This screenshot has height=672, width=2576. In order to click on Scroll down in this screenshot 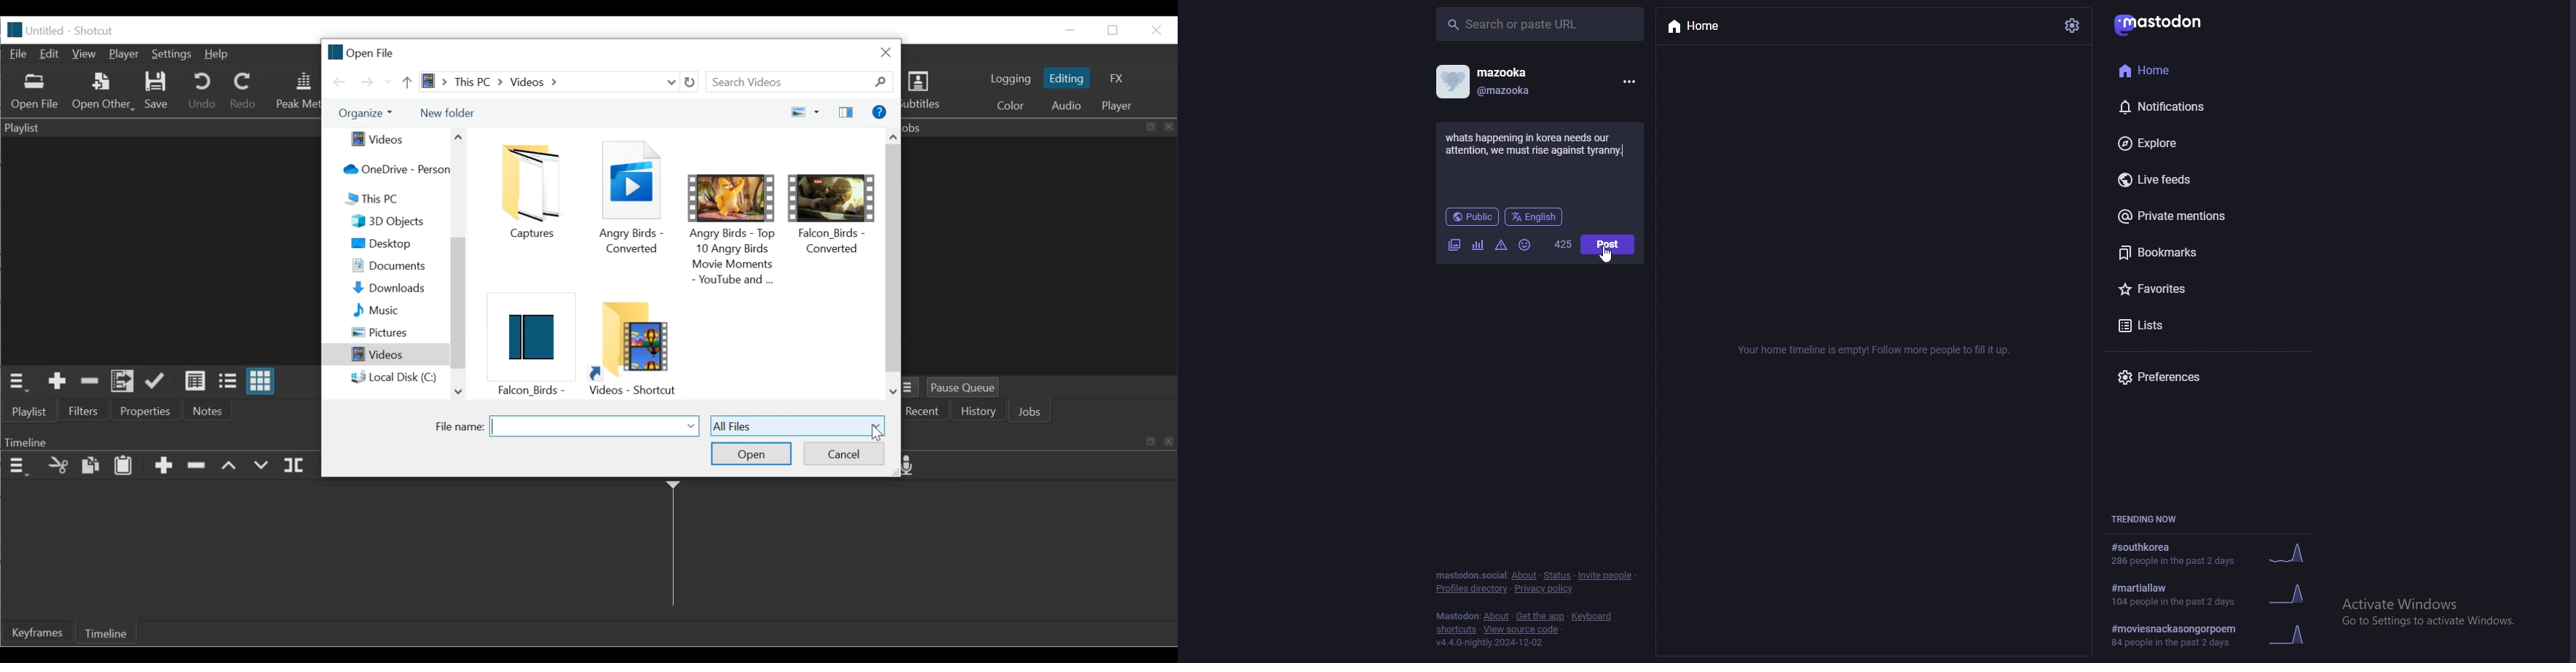, I will do `click(457, 391)`.